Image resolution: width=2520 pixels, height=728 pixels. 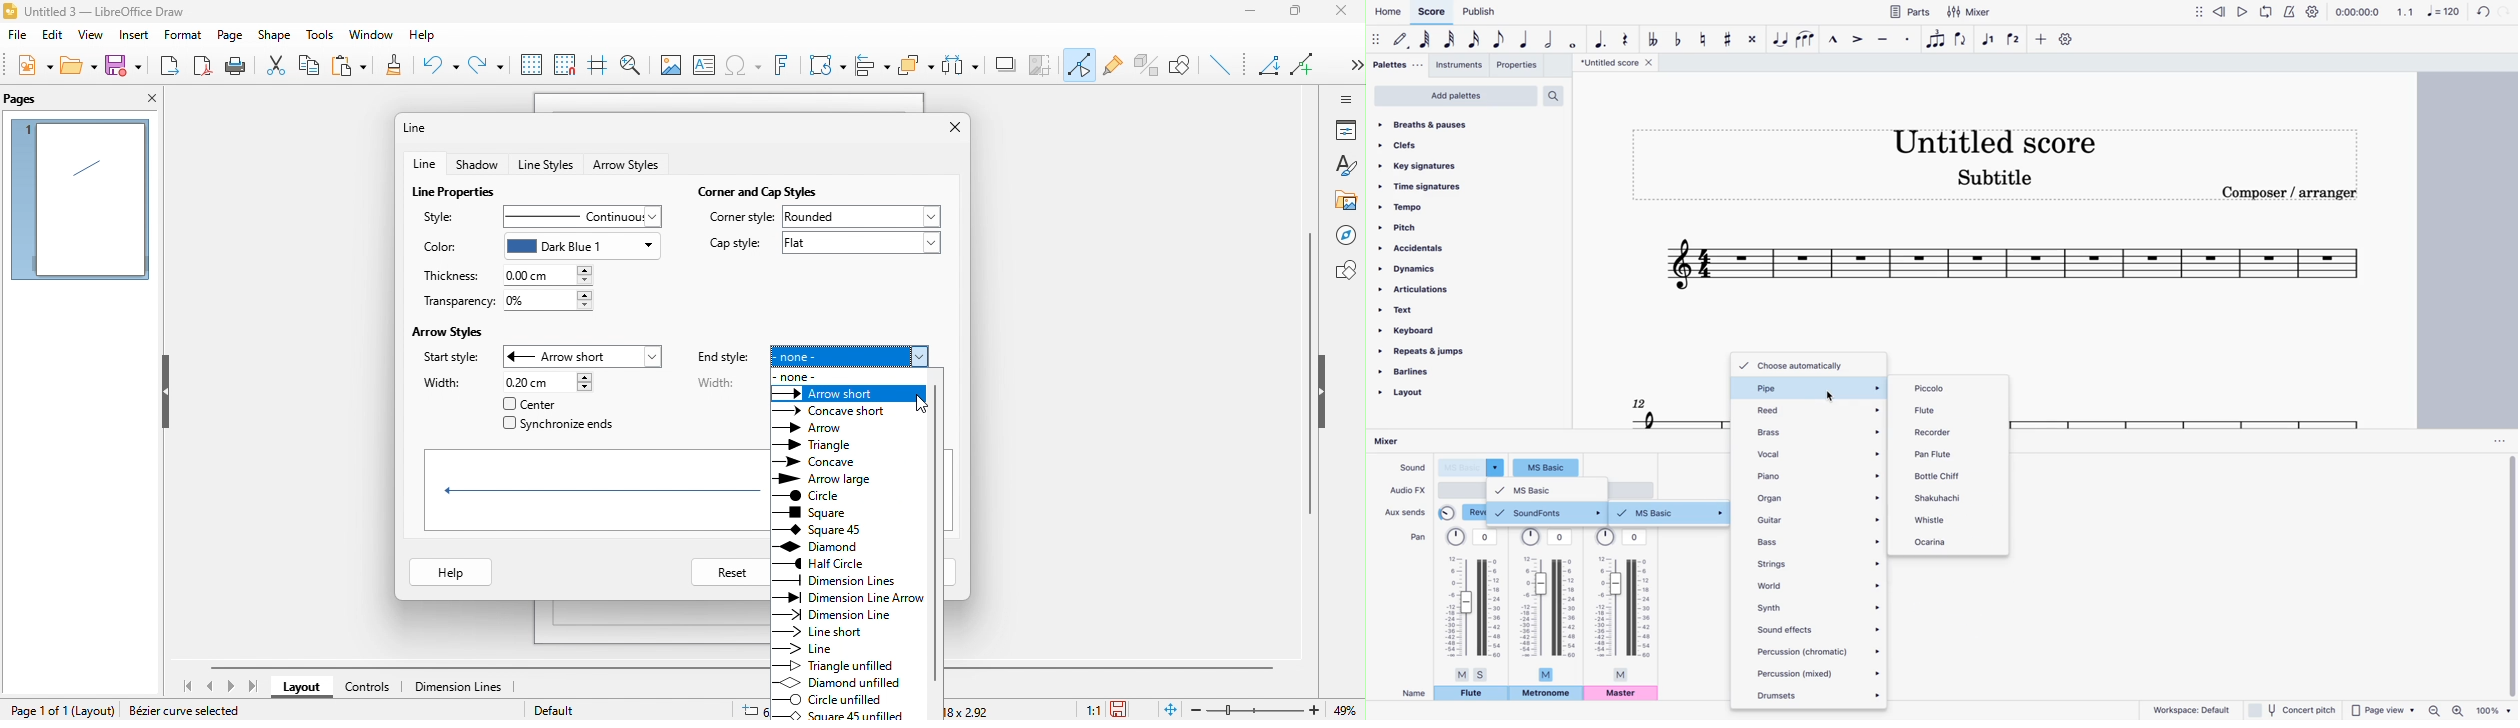 What do you see at coordinates (1500, 41) in the screenshot?
I see `eight note` at bounding box center [1500, 41].